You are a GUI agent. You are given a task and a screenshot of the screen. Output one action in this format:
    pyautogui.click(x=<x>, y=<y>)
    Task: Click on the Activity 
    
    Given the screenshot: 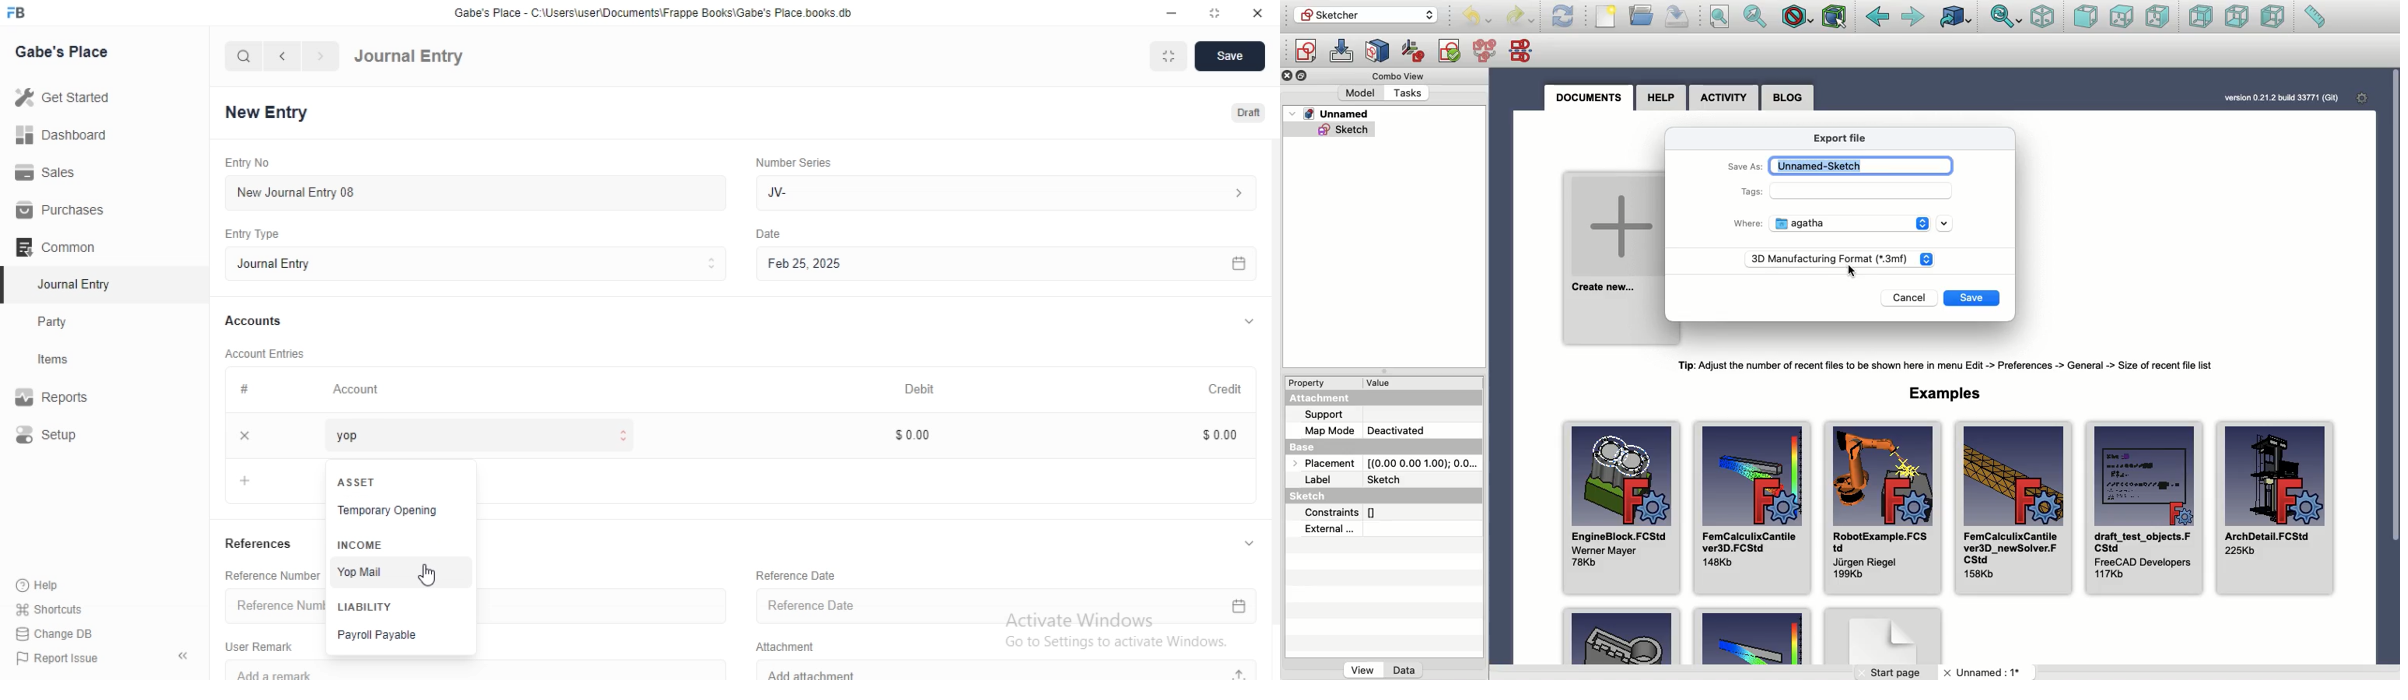 What is the action you would take?
    pyautogui.click(x=1725, y=98)
    